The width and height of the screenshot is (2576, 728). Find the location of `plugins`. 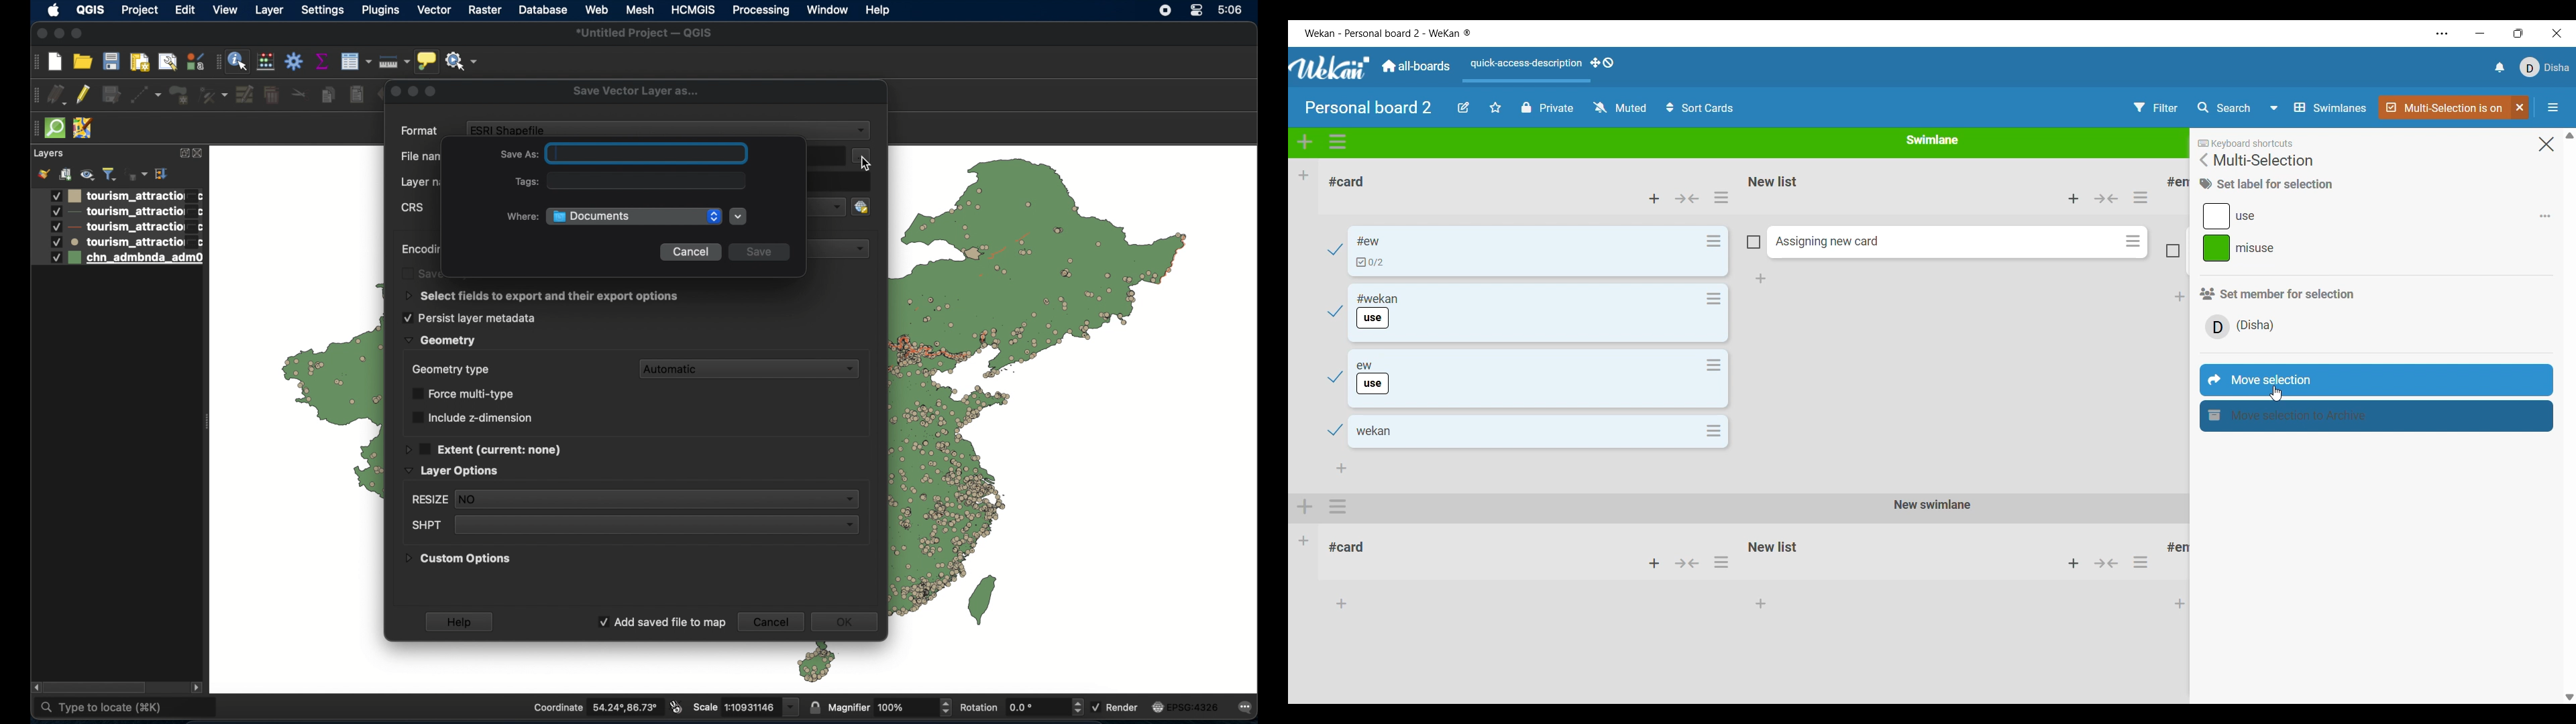

plugins is located at coordinates (382, 11).